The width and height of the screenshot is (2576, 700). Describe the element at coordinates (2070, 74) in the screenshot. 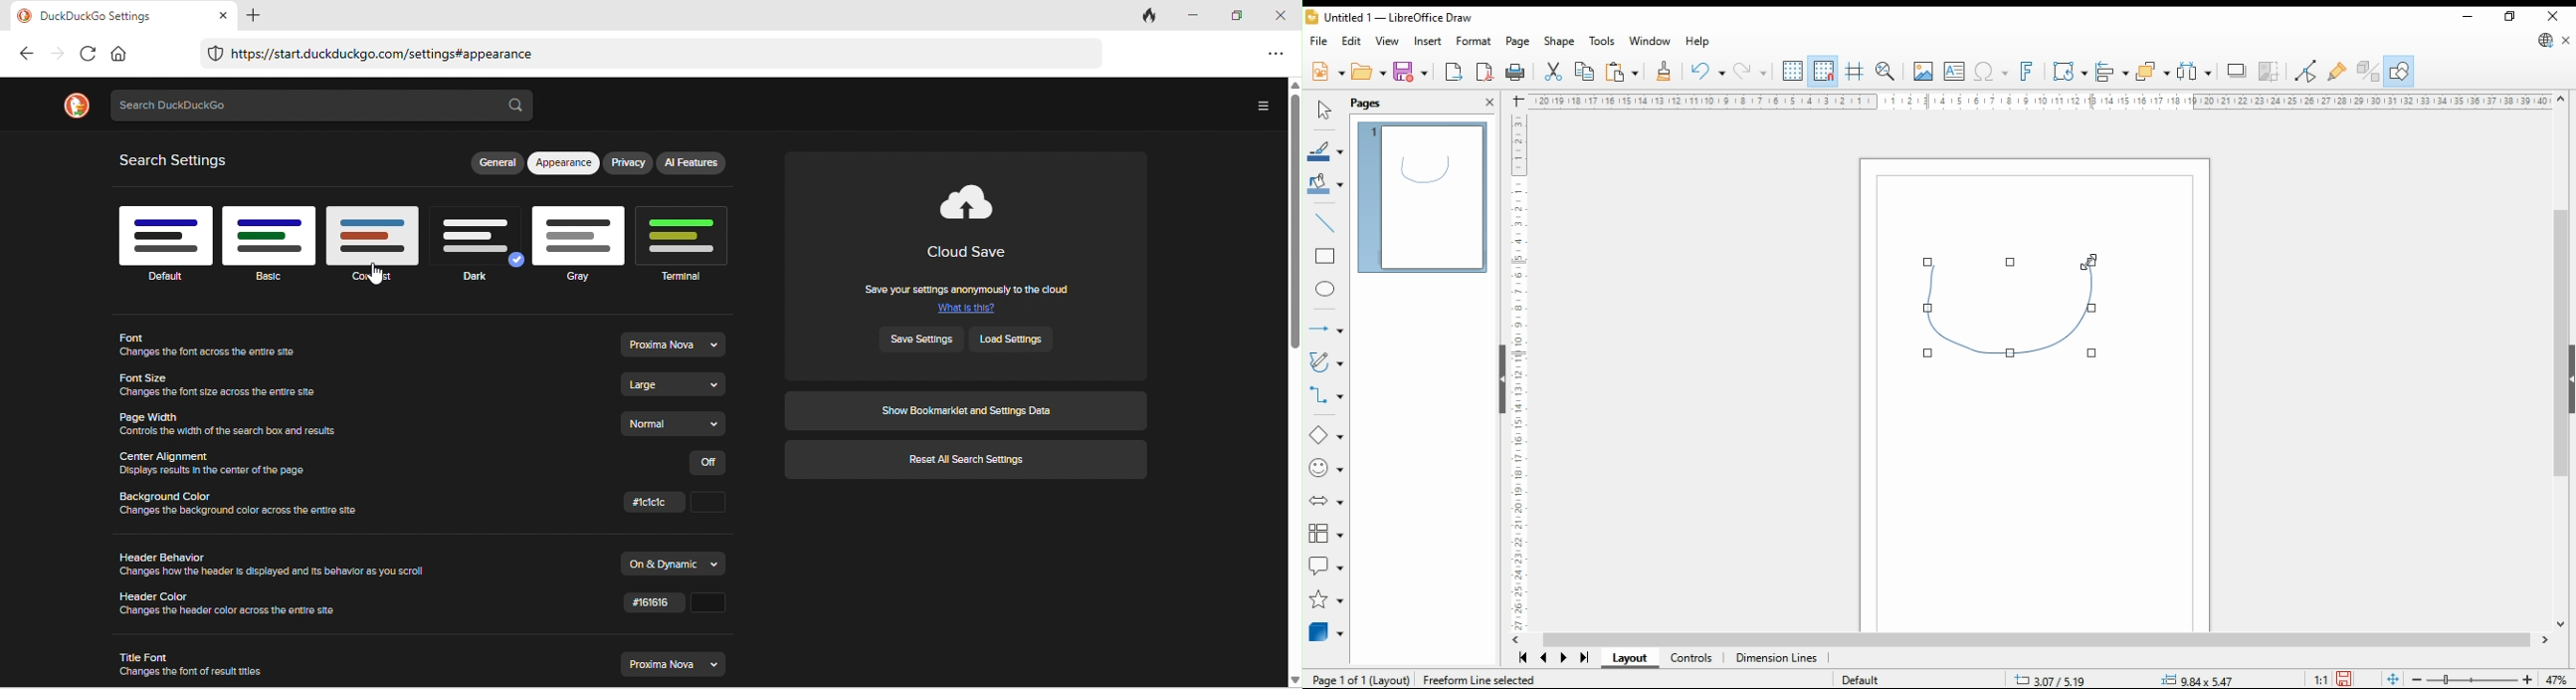

I see `transformations` at that location.